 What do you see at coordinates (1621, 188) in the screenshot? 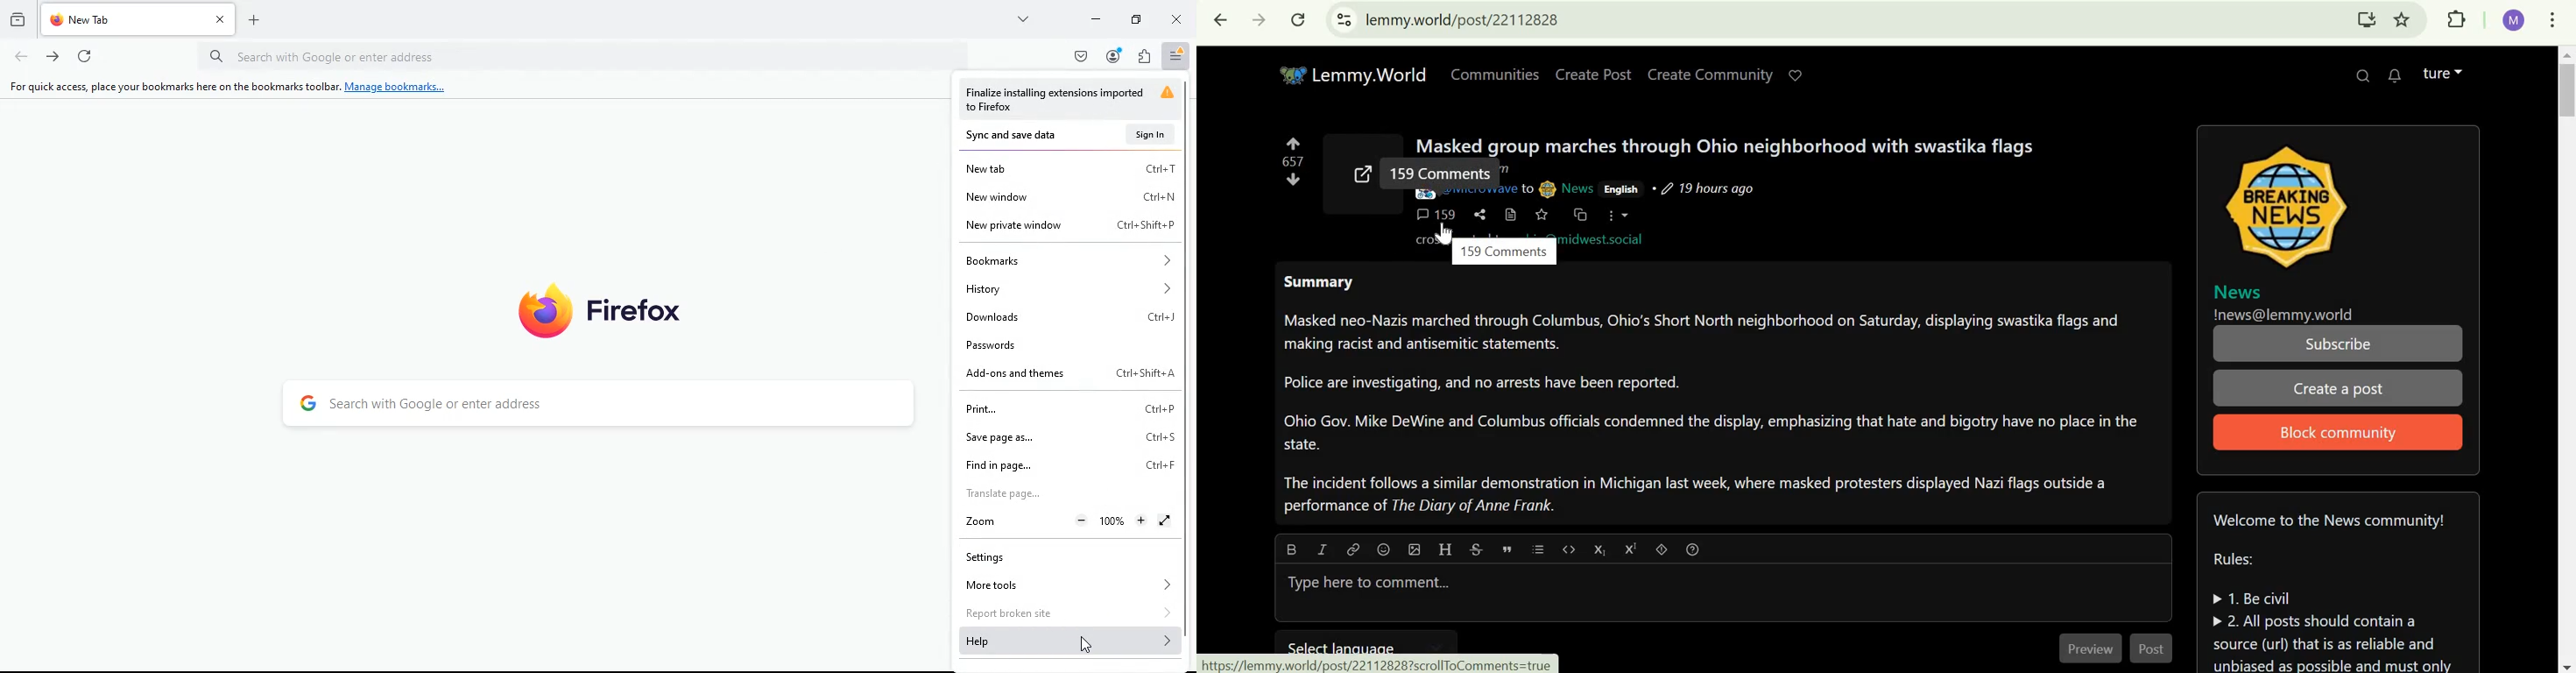
I see `English` at bounding box center [1621, 188].